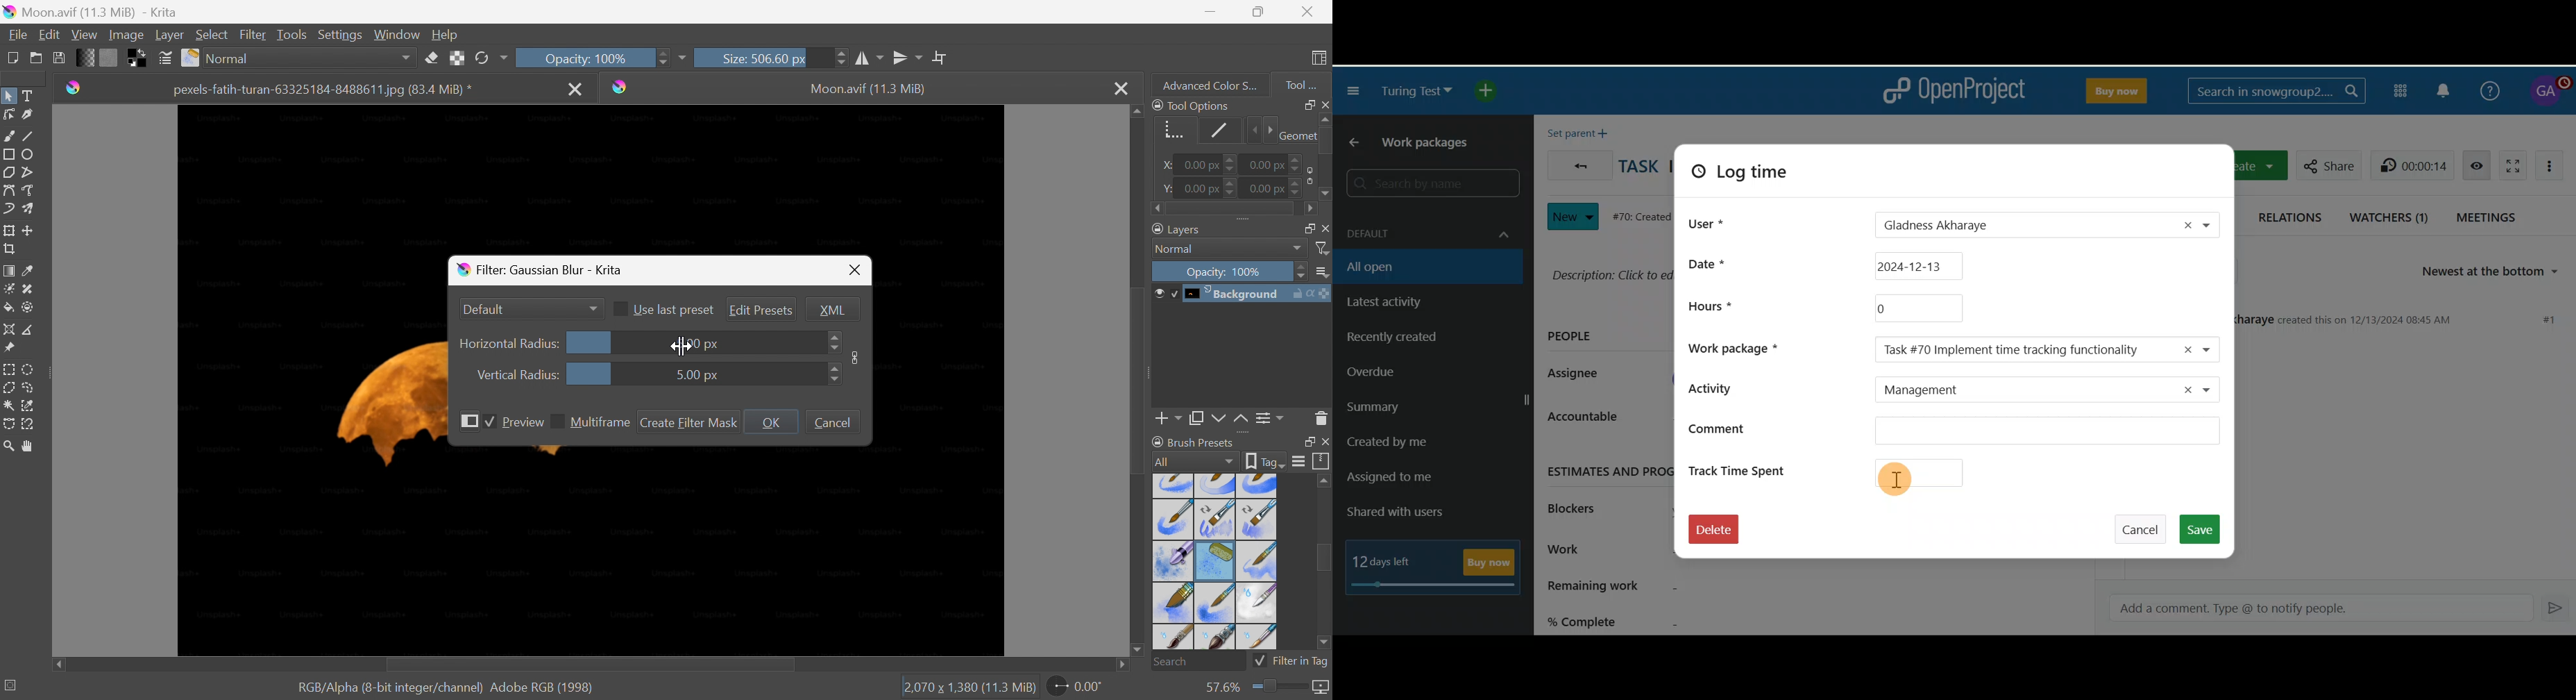 This screenshot has width=2576, height=700. I want to click on Fill patterns, so click(108, 56).